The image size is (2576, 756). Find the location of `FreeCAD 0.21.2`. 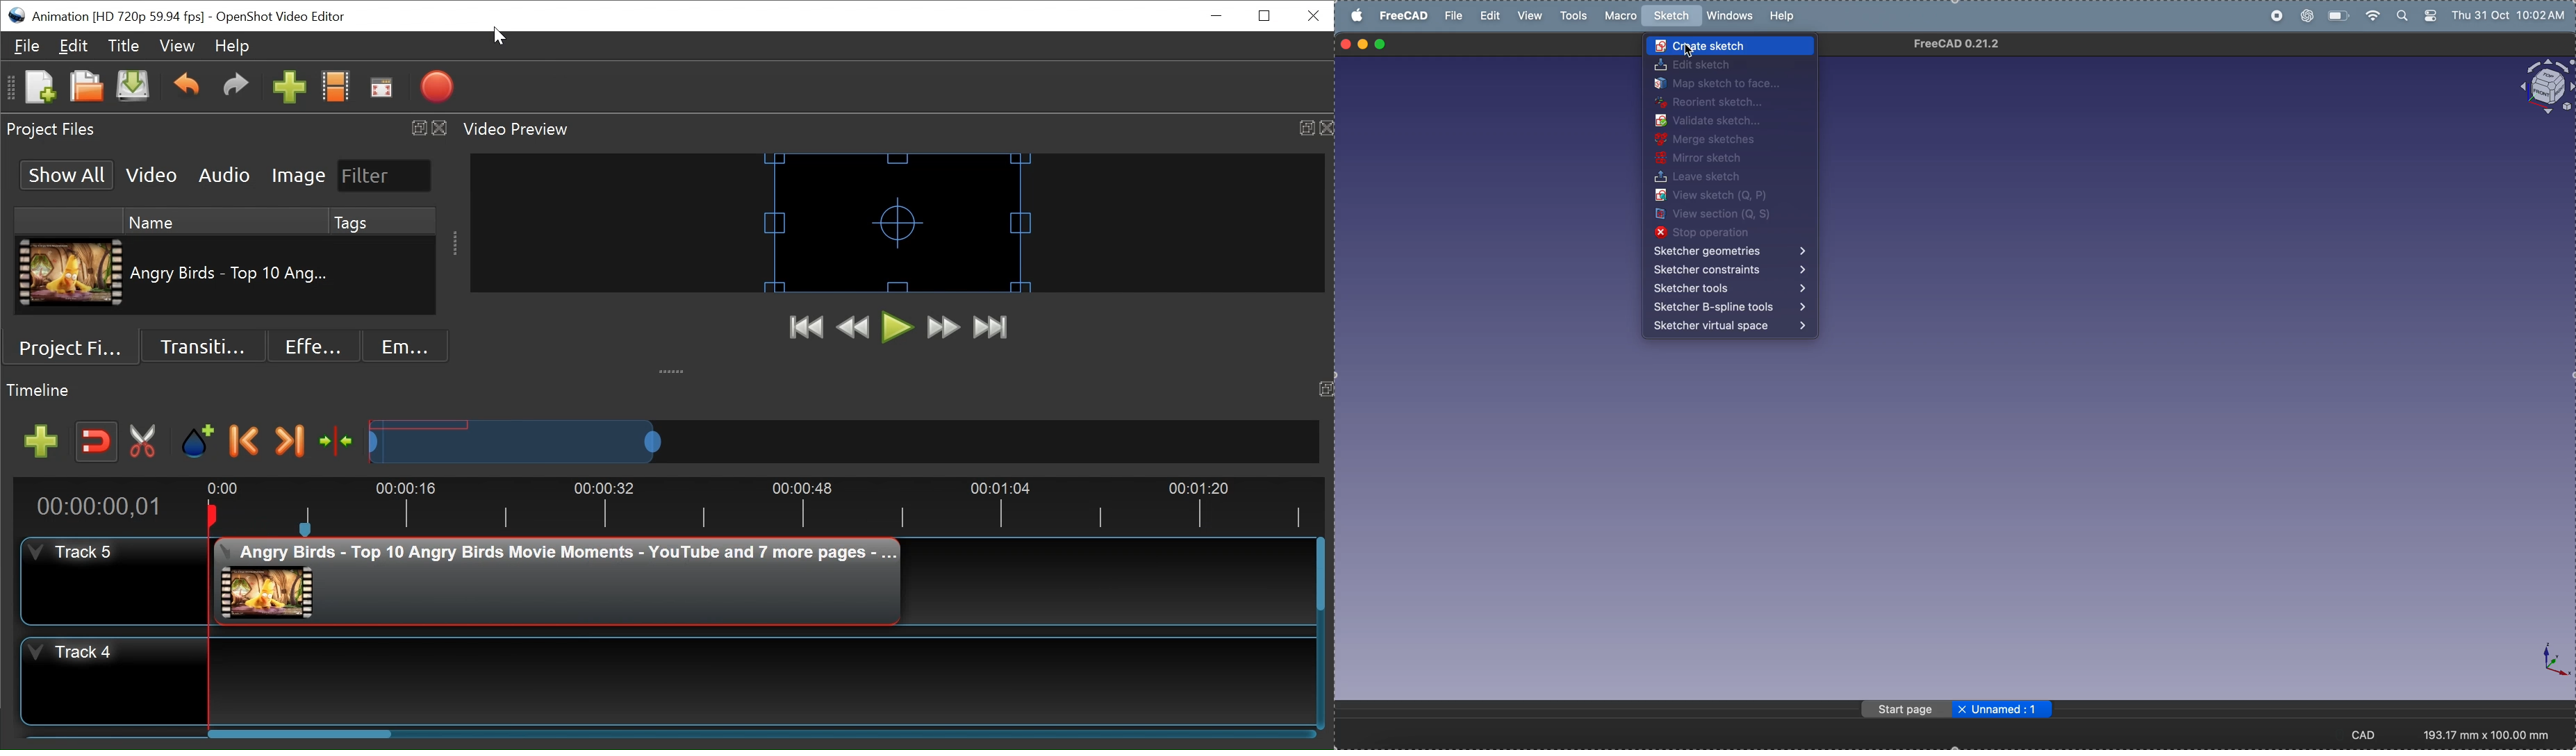

FreeCAD 0.21.2 is located at coordinates (1958, 44).